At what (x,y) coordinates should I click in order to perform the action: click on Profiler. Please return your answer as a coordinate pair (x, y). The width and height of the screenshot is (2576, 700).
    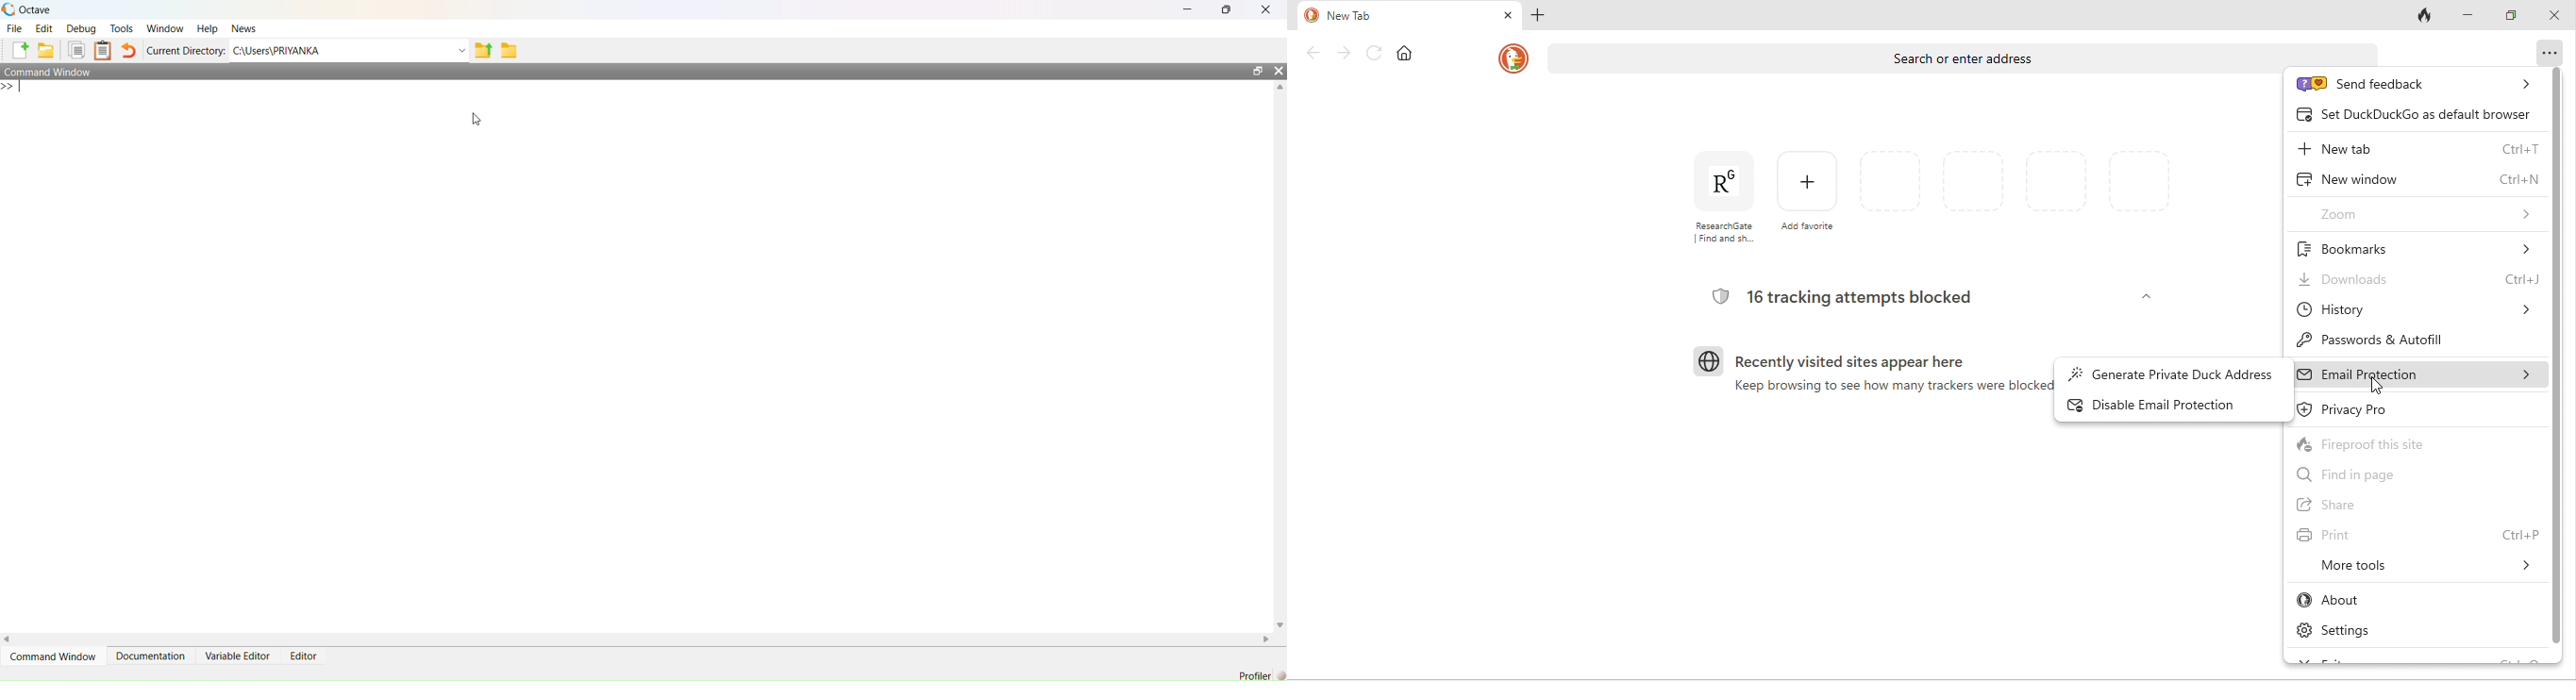
    Looking at the image, I should click on (1255, 675).